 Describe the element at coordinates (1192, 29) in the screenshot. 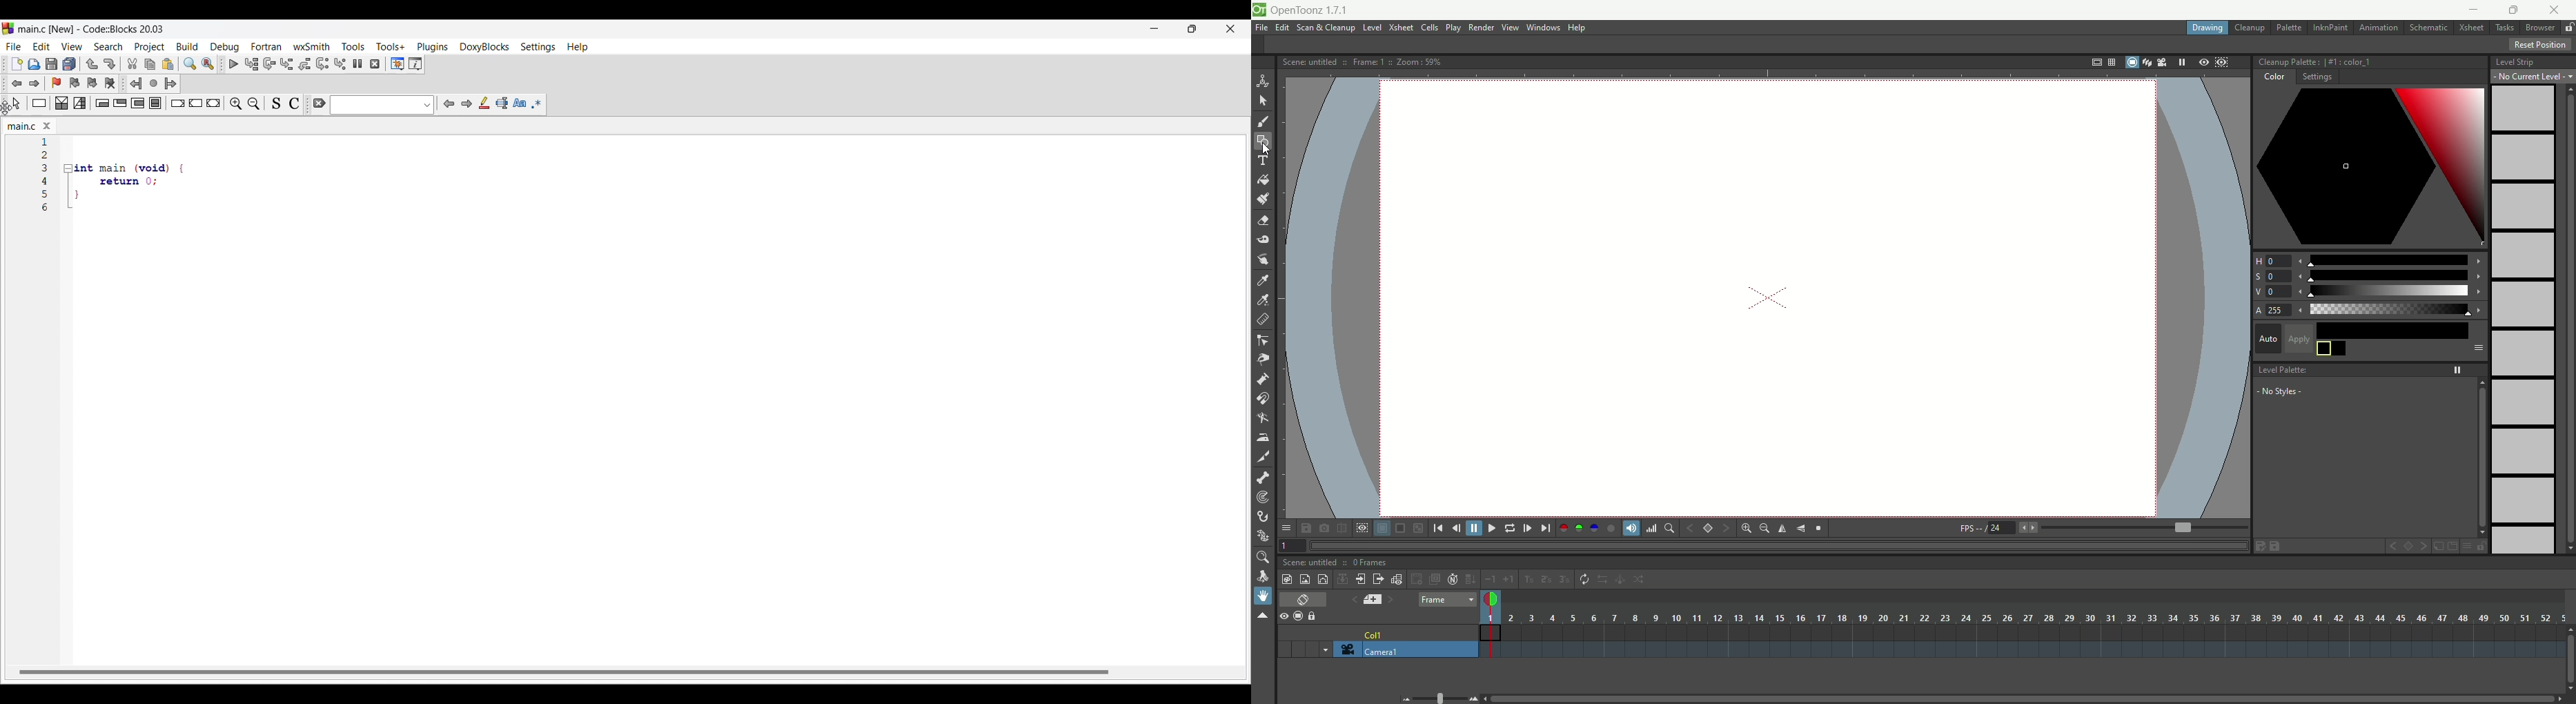

I see `Show in smaller tab` at that location.